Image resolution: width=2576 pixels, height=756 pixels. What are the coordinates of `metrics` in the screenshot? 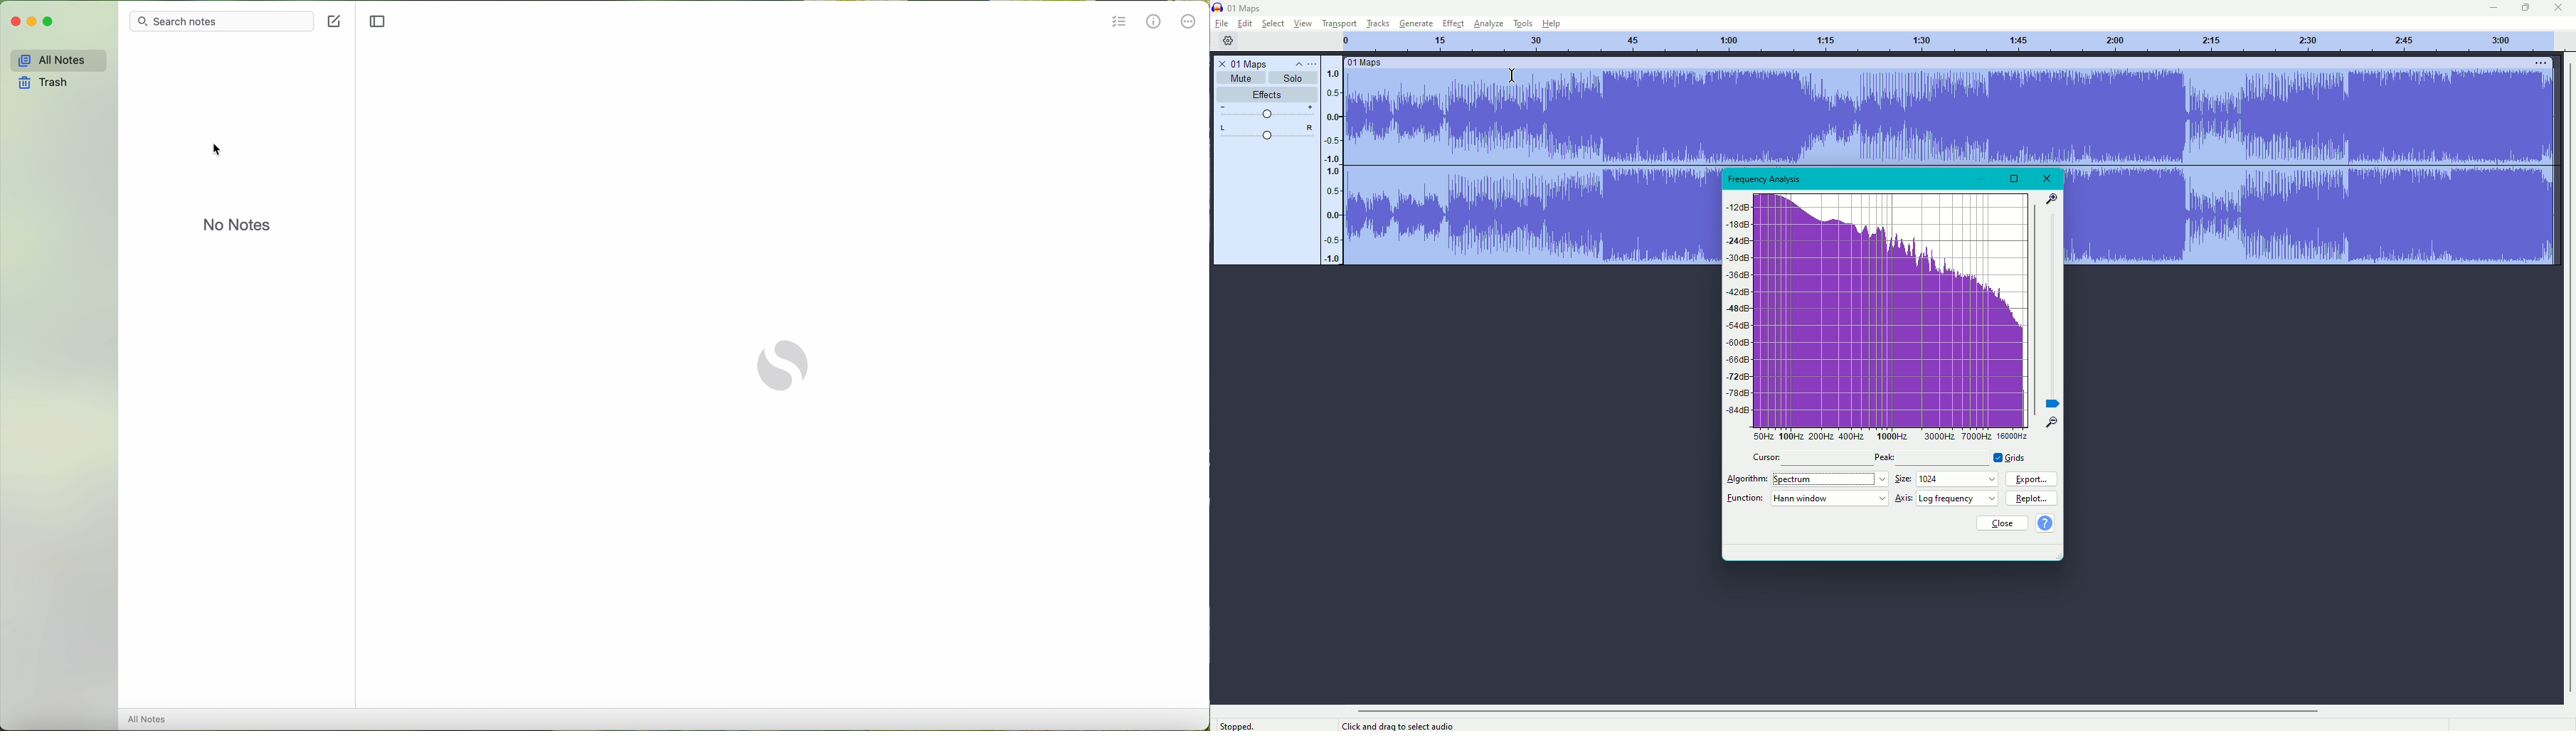 It's located at (1154, 21).